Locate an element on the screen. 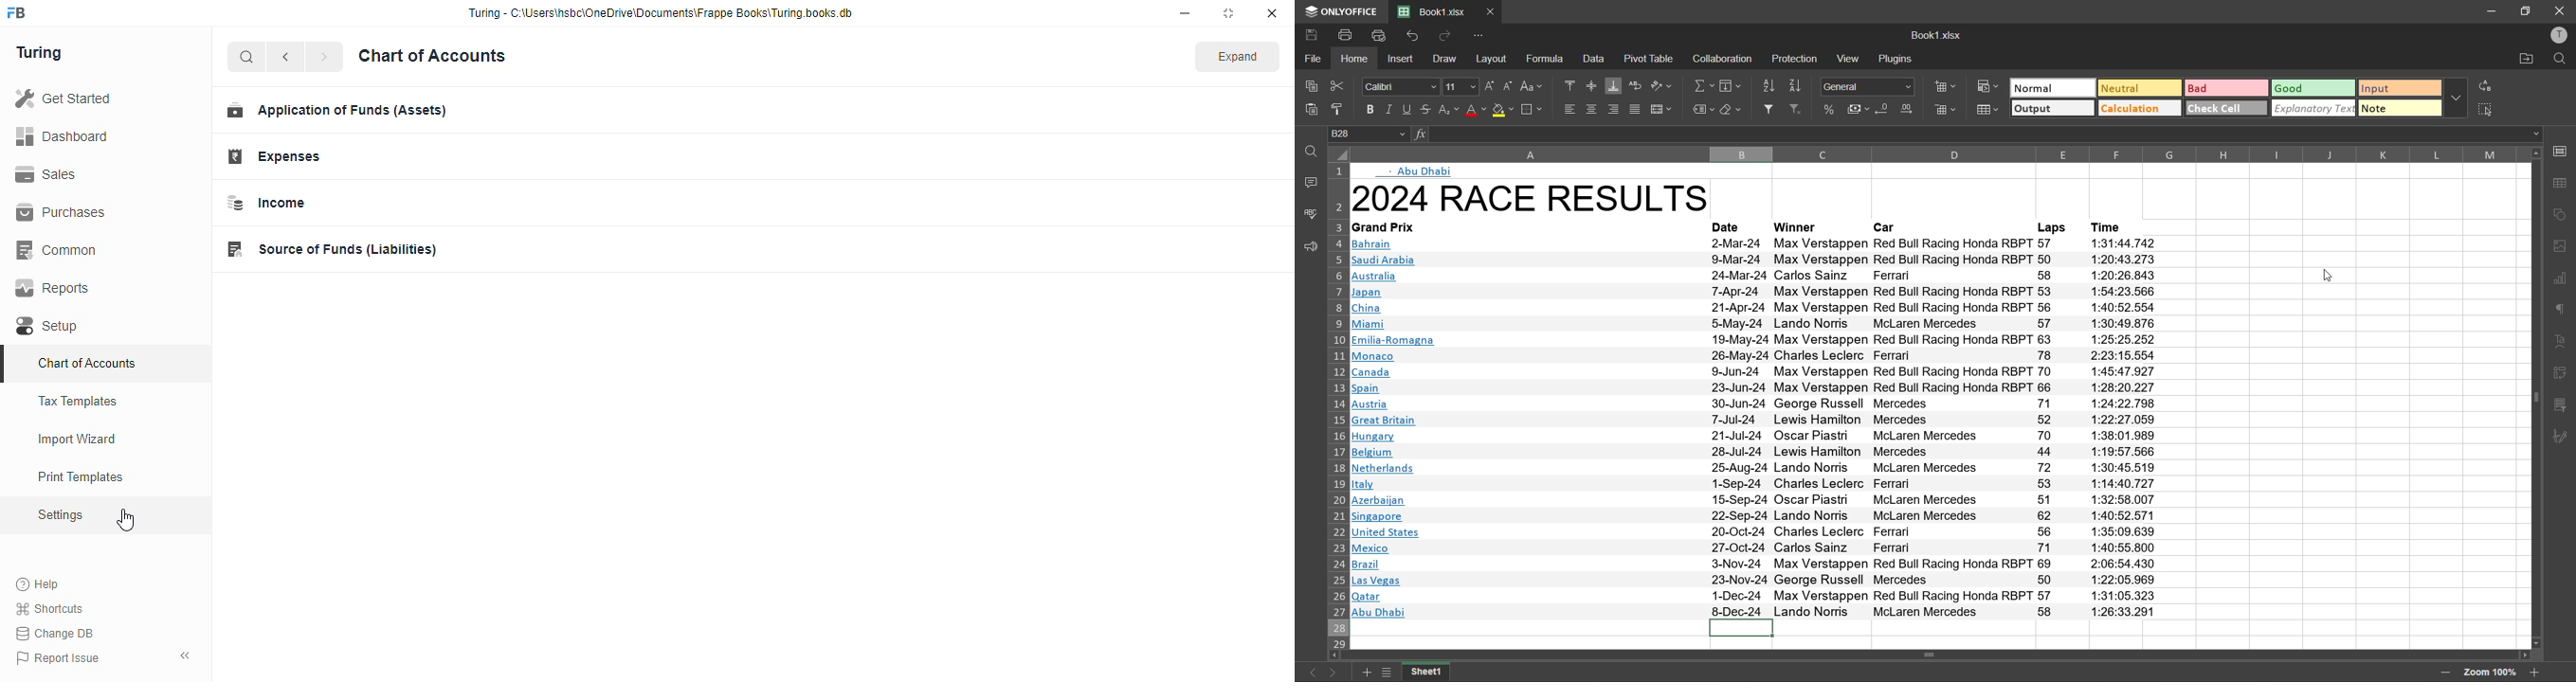 This screenshot has width=2576, height=700. data is located at coordinates (1596, 59).